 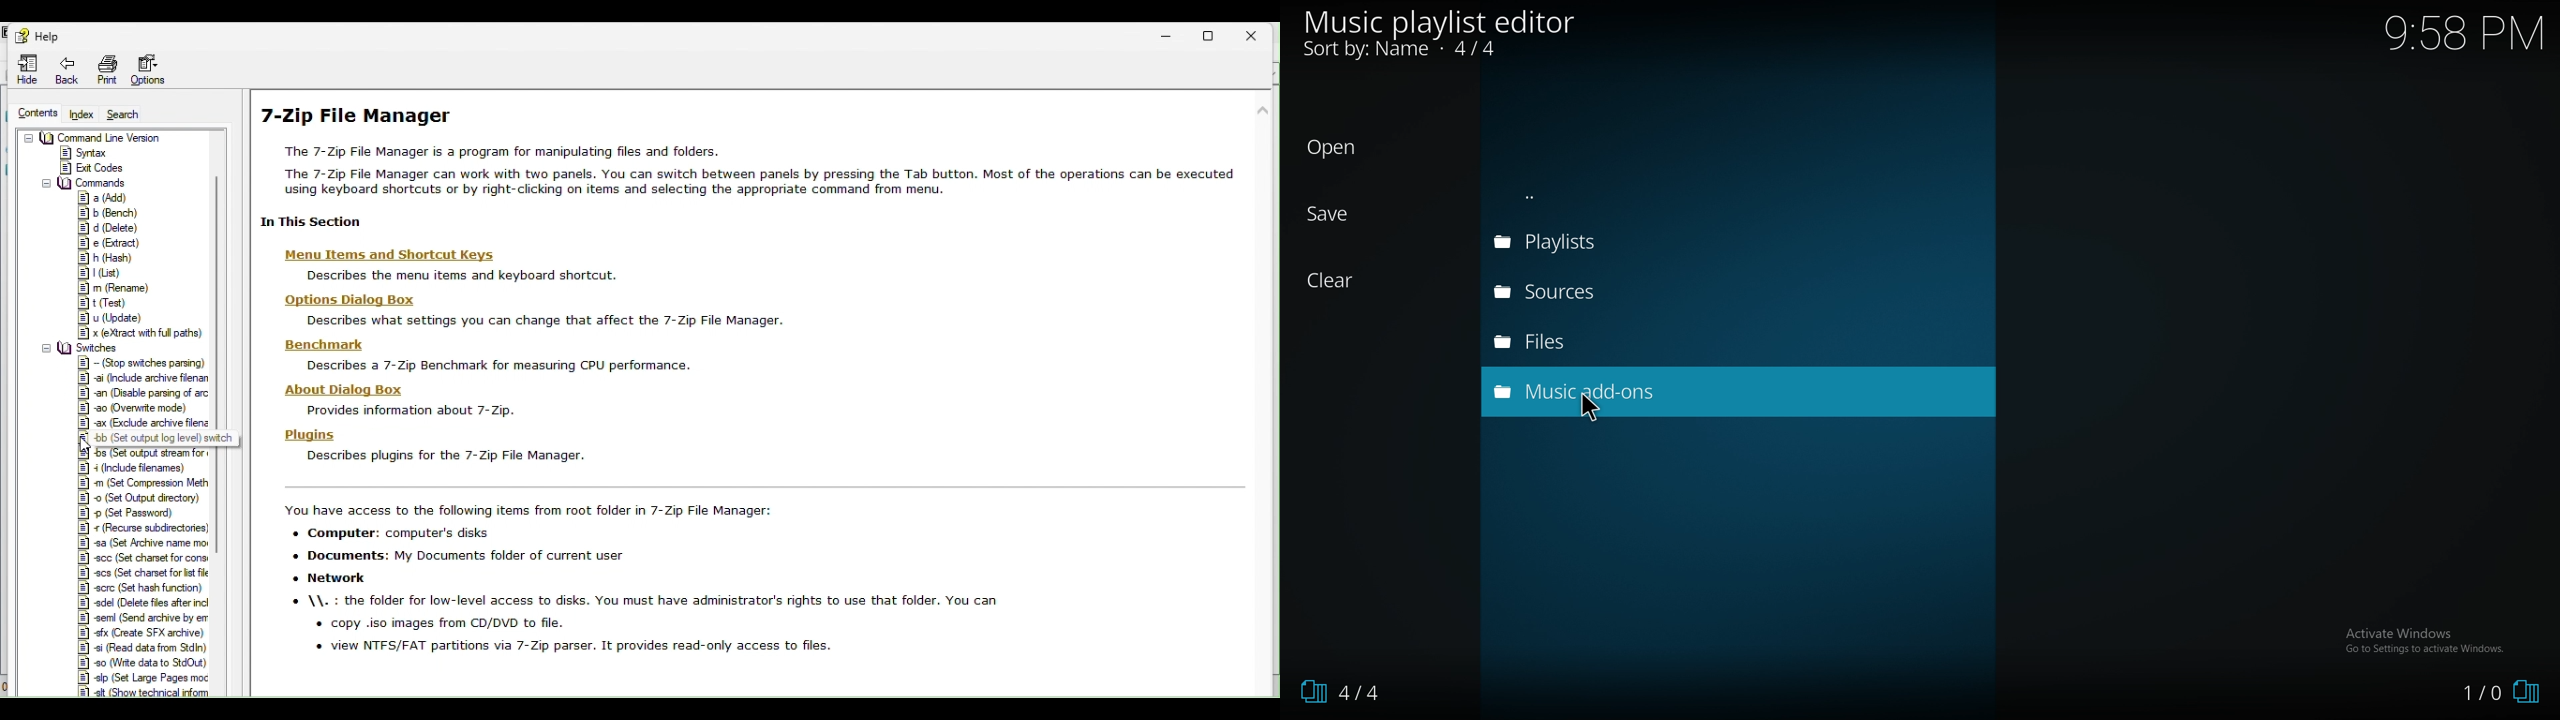 What do you see at coordinates (539, 321) in the screenshot?
I see `Describes what settings you can change that affect the 7-Zip File Manager.` at bounding box center [539, 321].